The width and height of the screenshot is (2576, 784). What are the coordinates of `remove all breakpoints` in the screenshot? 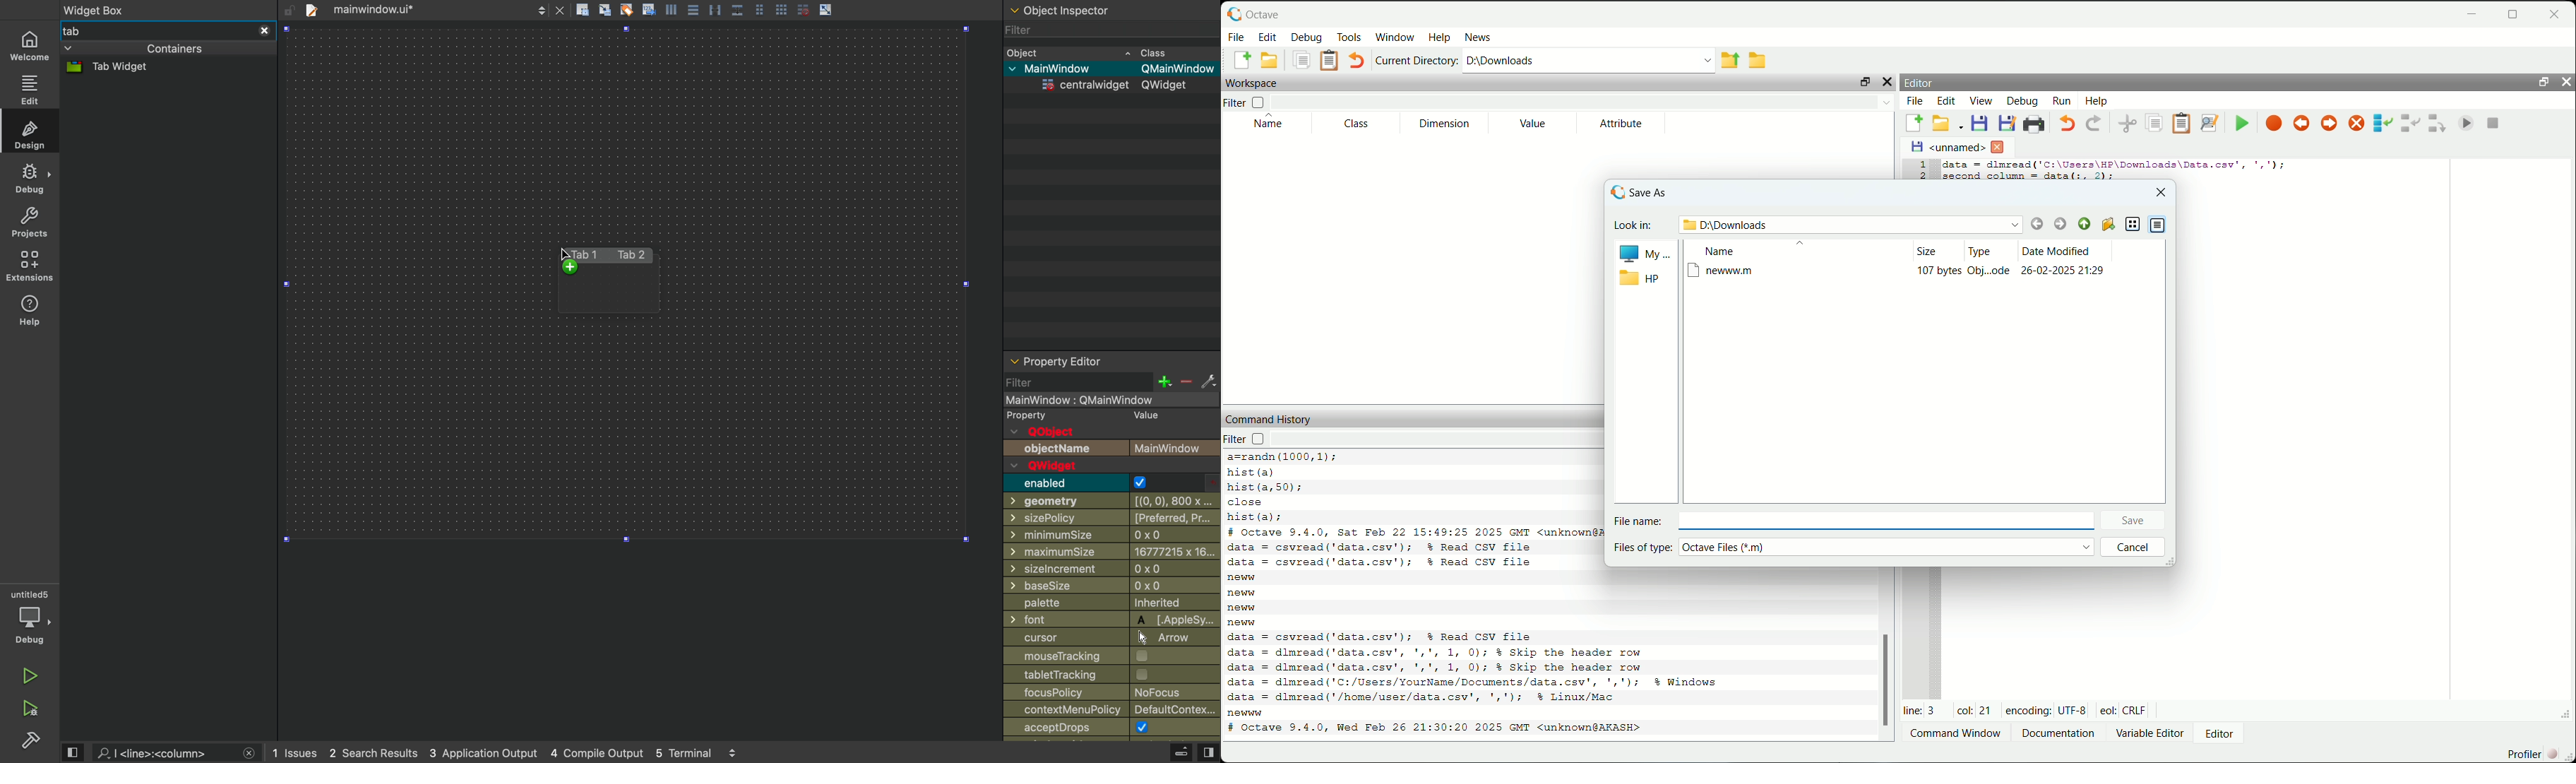 It's located at (2355, 126).